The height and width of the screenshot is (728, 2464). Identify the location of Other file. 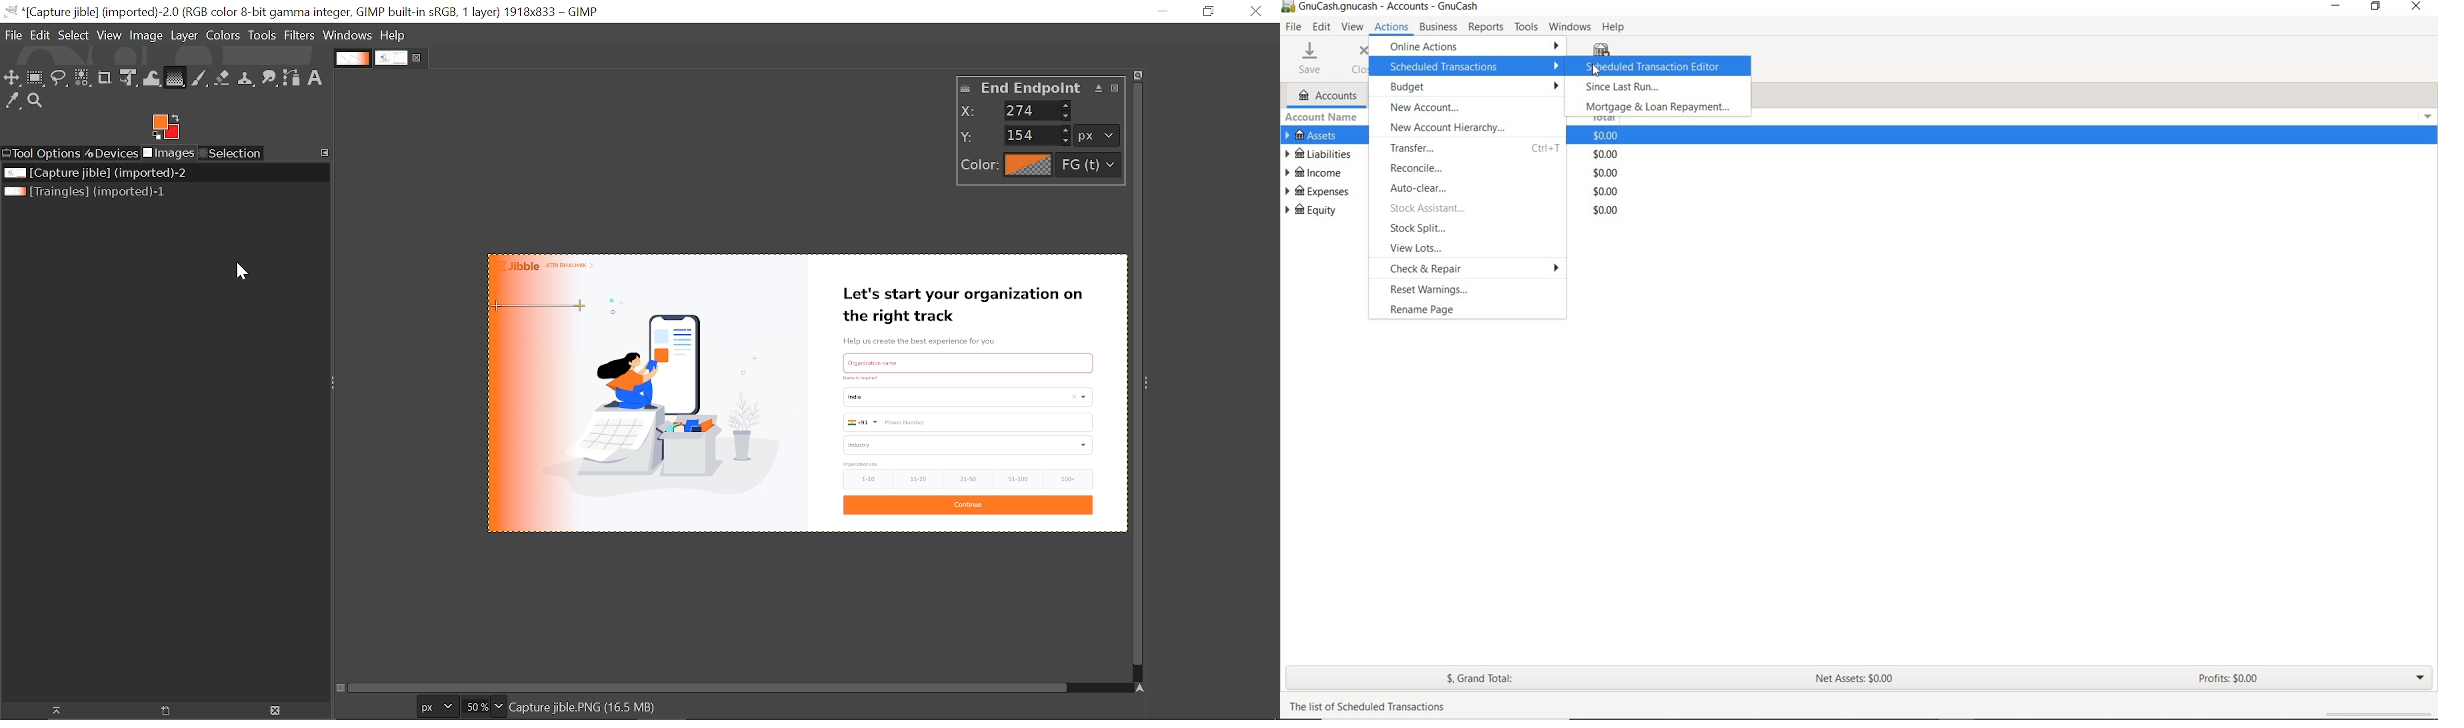
(88, 192).